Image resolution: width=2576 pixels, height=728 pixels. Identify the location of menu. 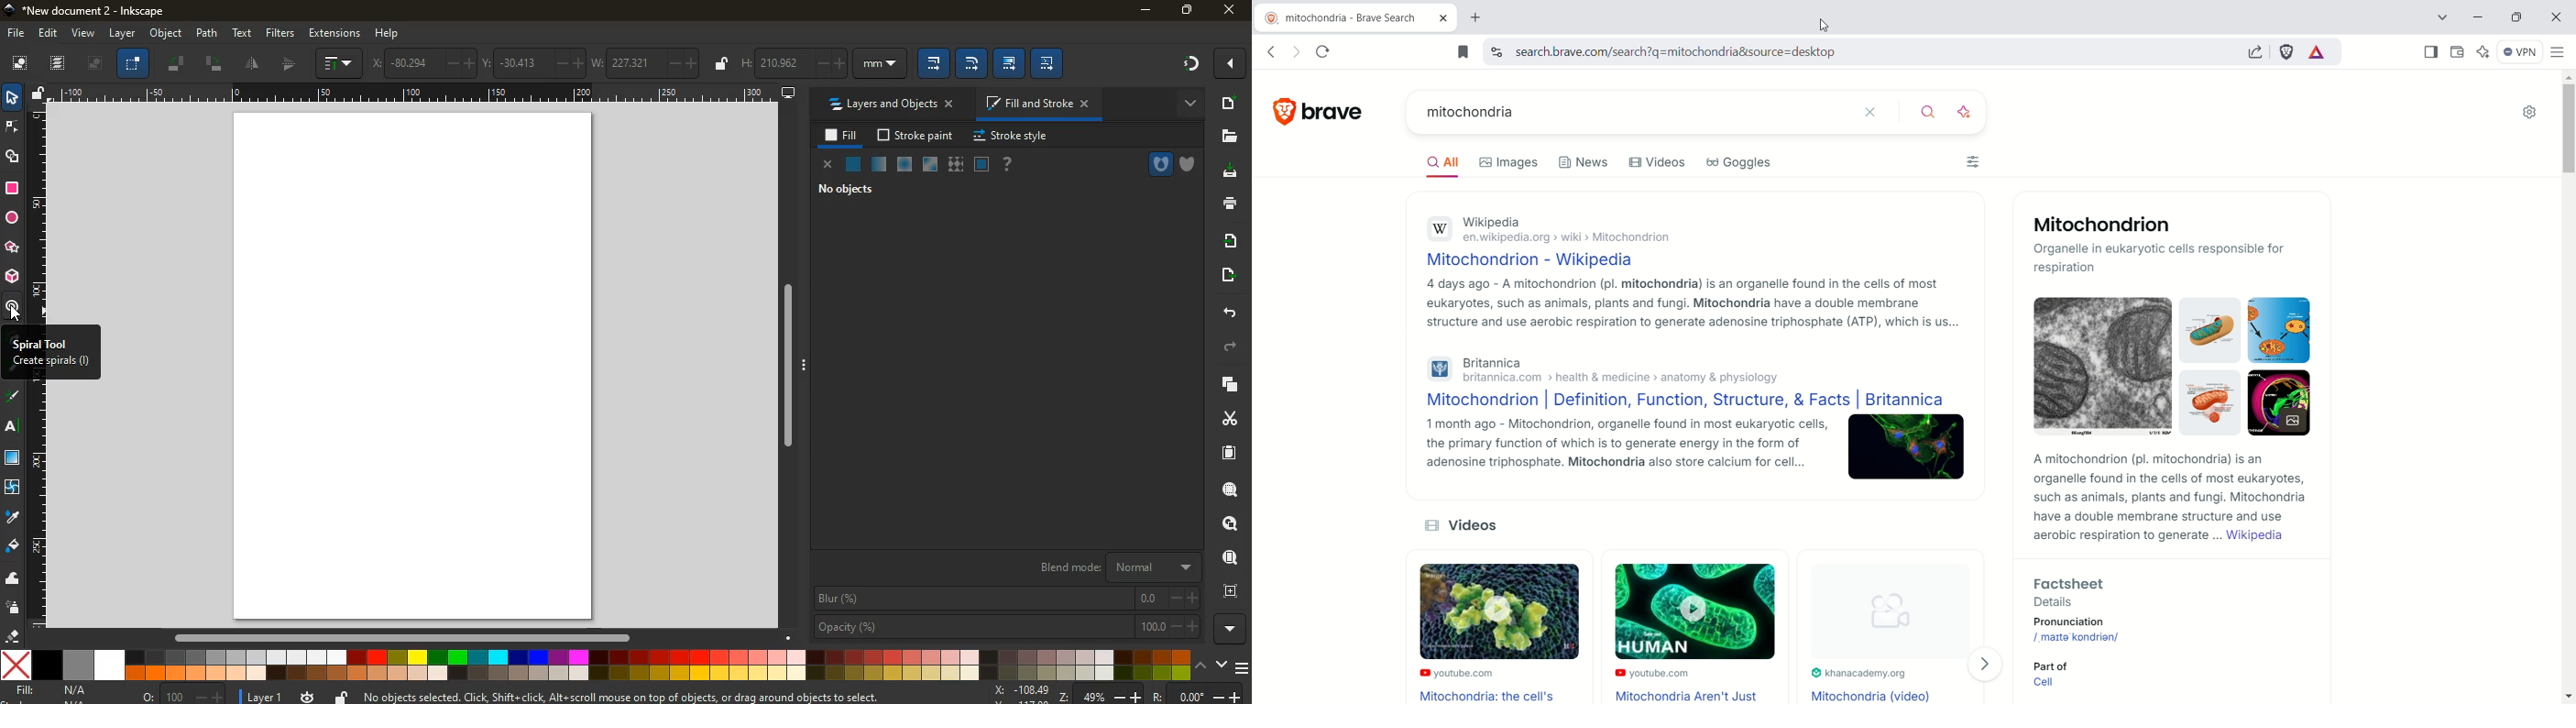
(1244, 668).